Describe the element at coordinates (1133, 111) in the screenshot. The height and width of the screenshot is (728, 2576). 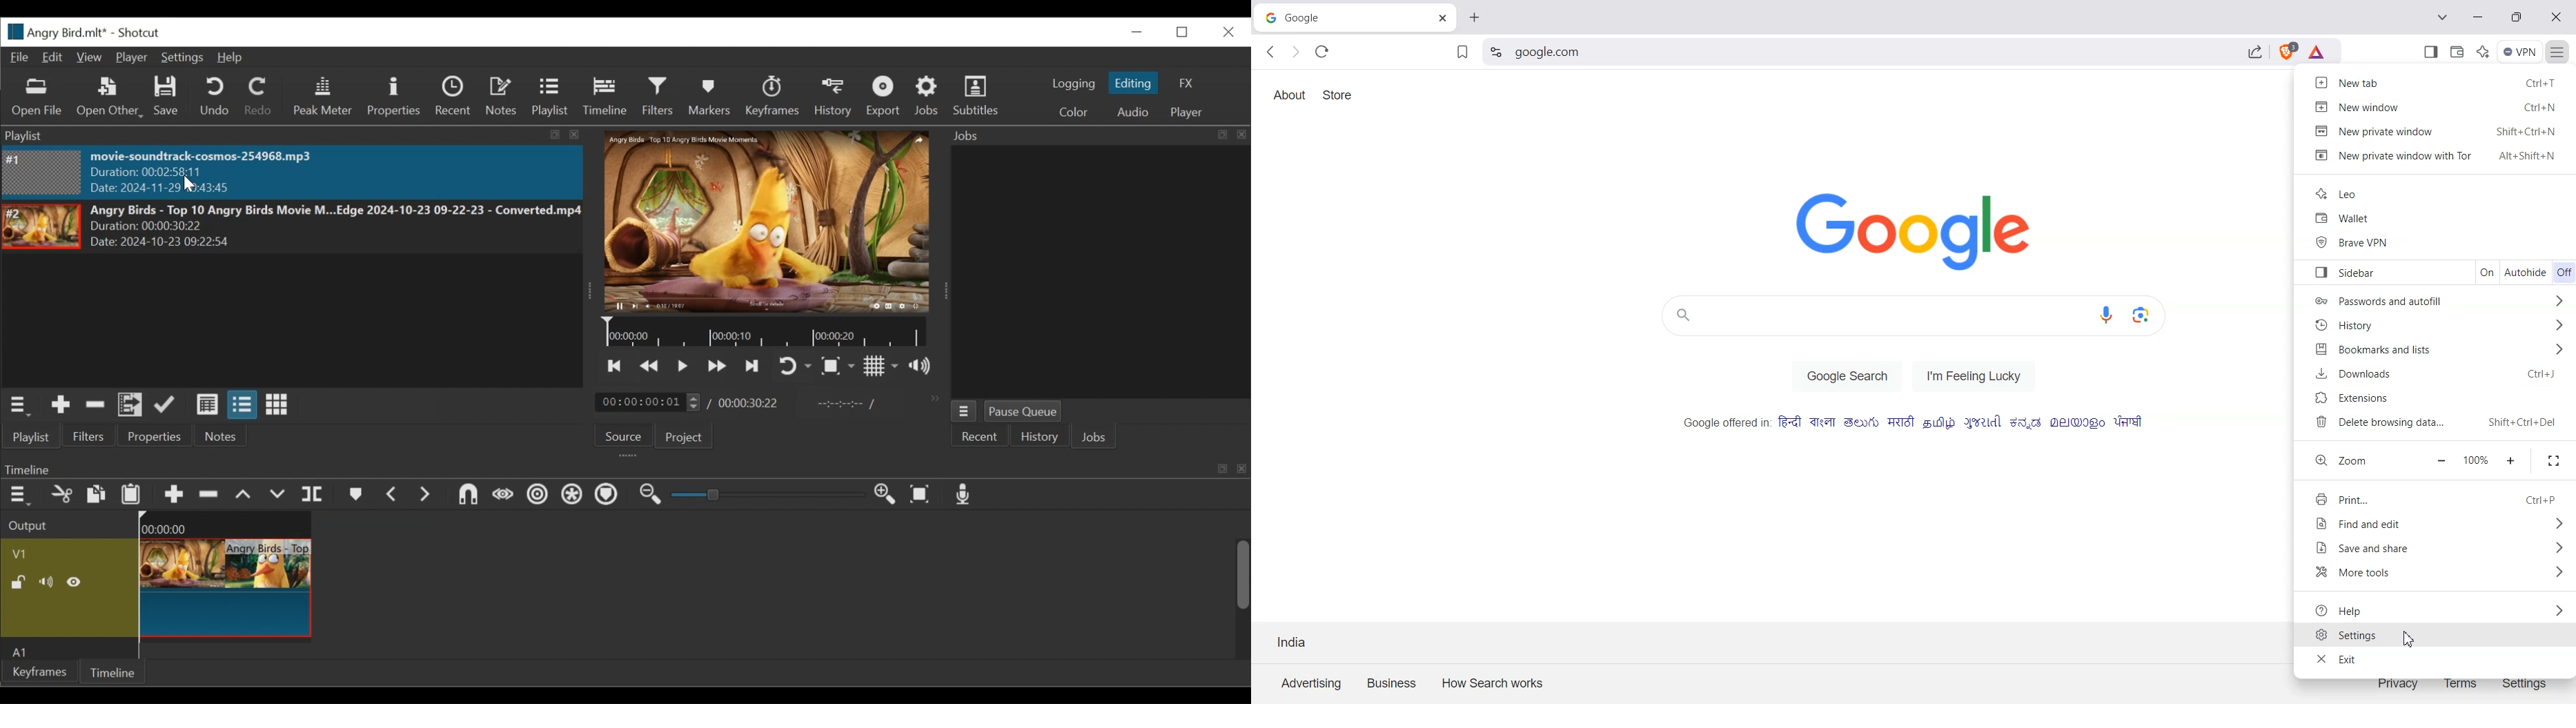
I see `Audio` at that location.